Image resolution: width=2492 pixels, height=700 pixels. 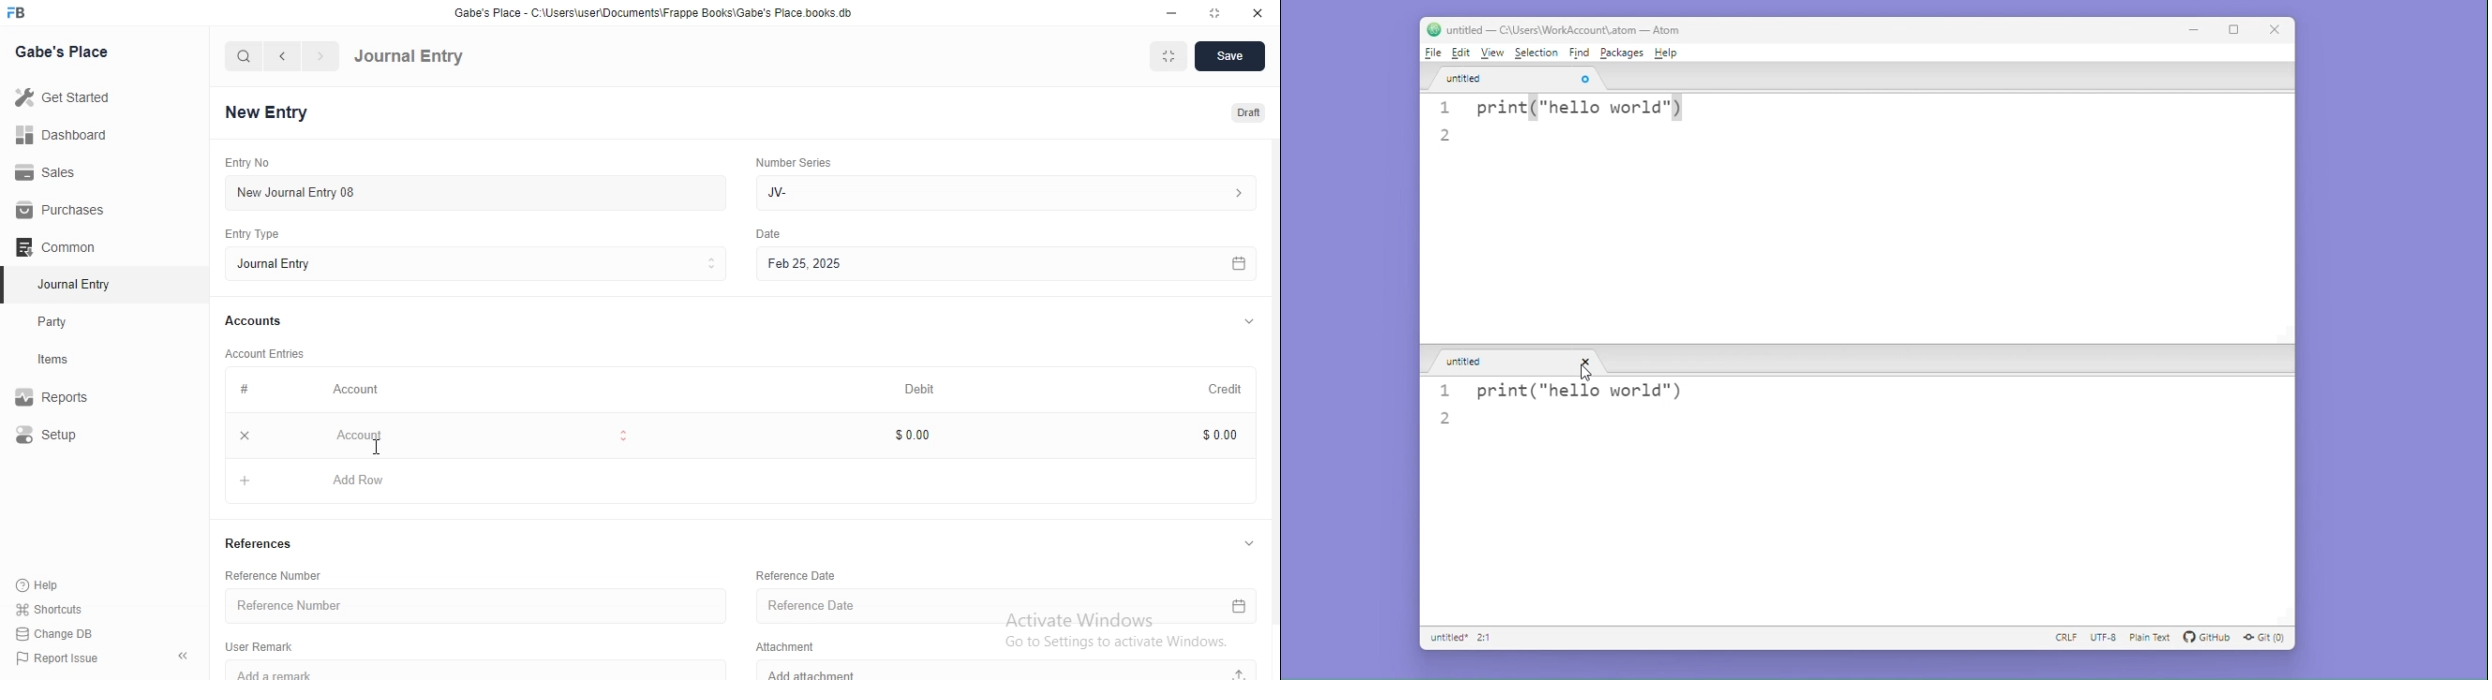 What do you see at coordinates (243, 390) in the screenshot?
I see `#` at bounding box center [243, 390].